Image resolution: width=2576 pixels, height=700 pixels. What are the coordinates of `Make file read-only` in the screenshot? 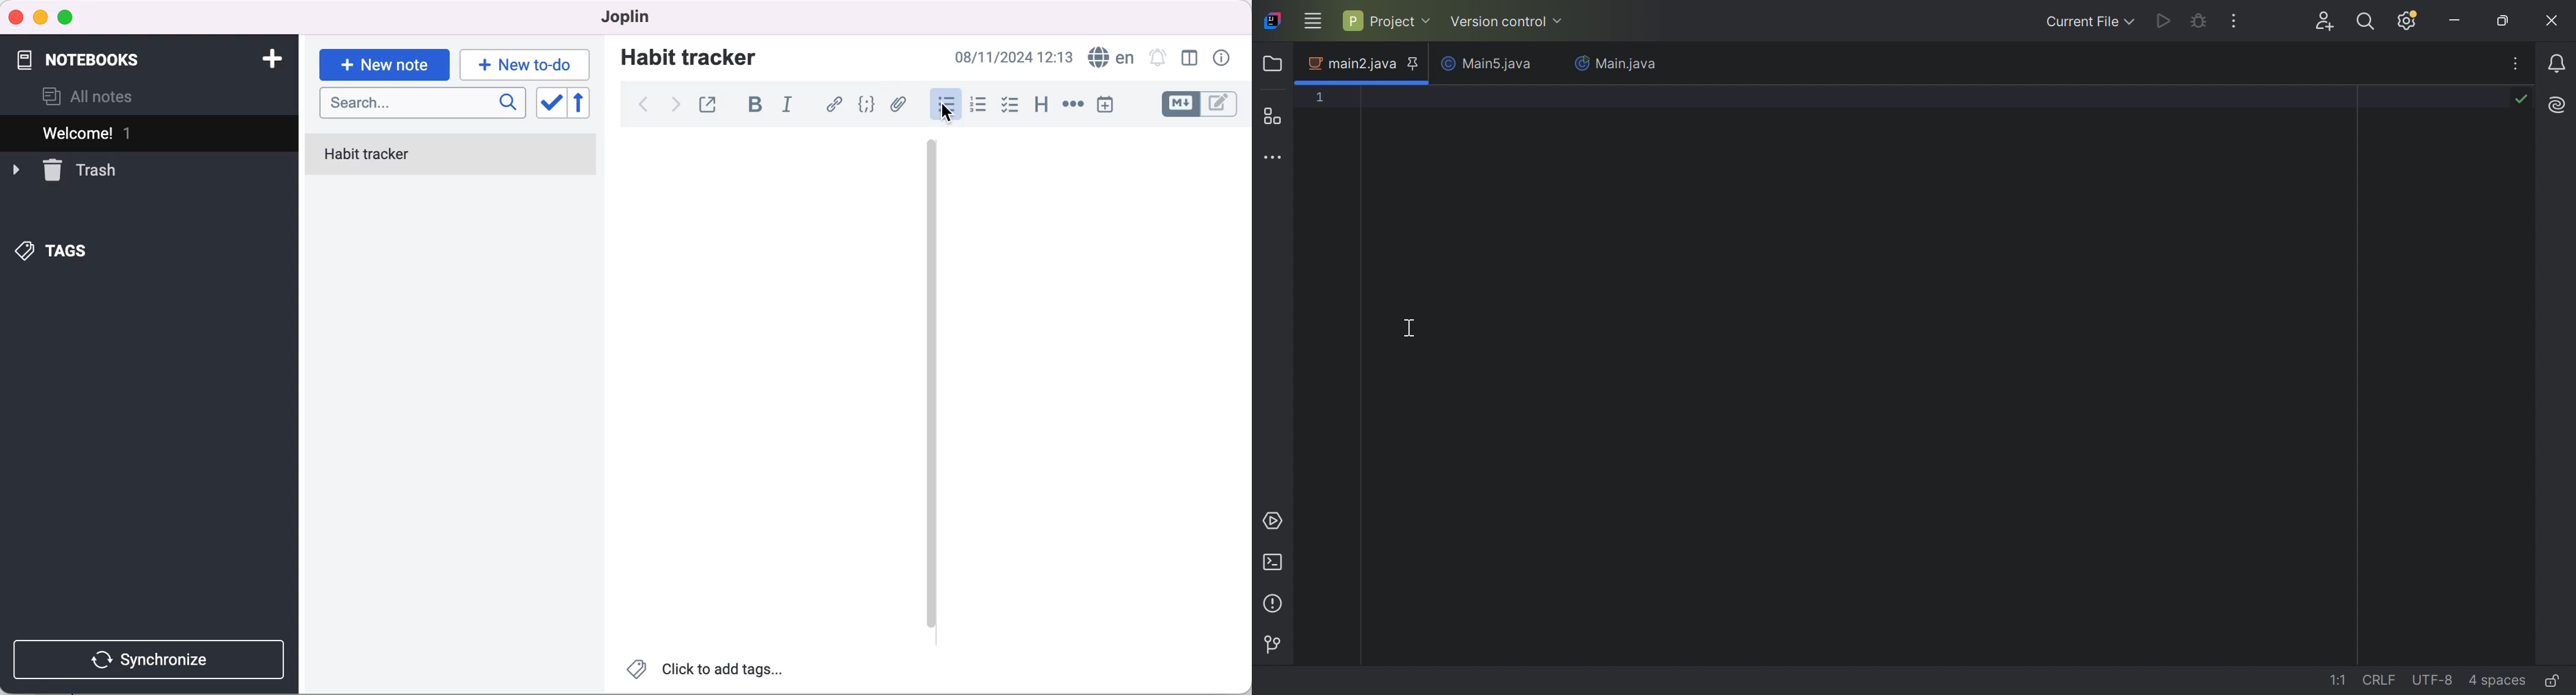 It's located at (2555, 680).